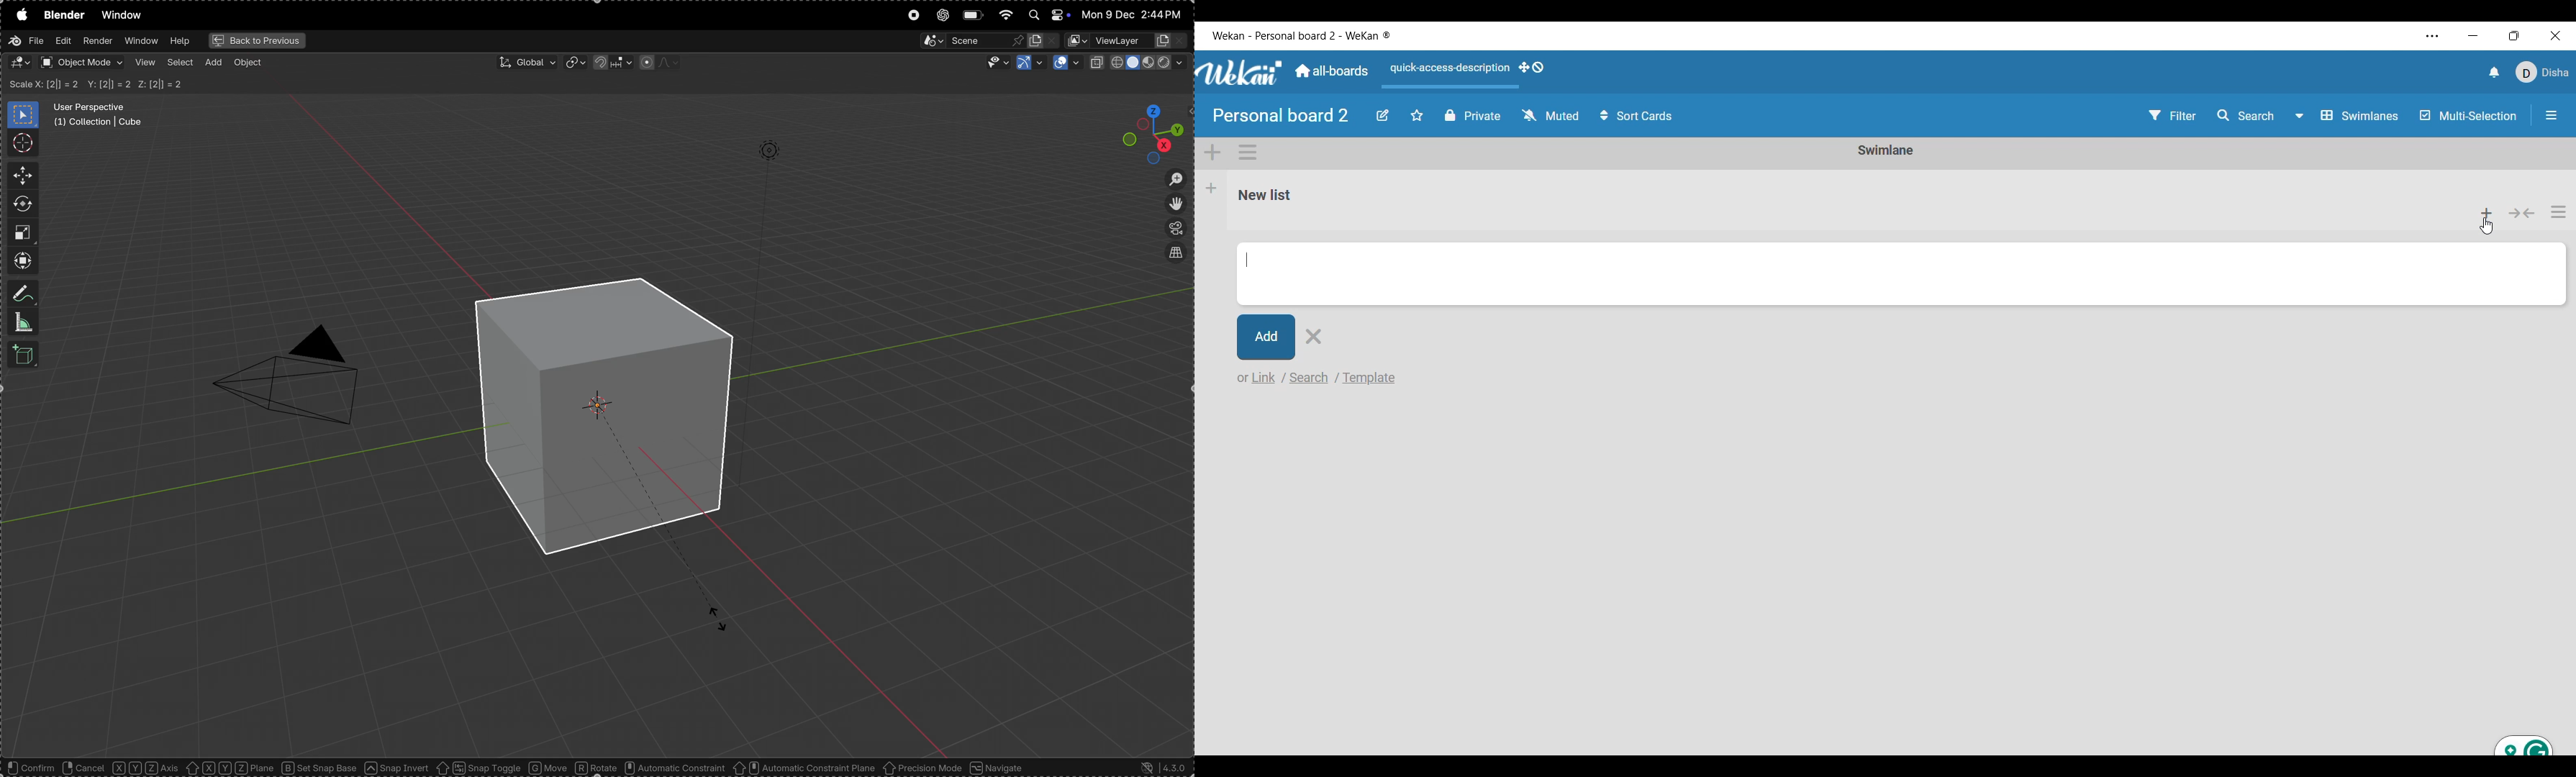 The width and height of the screenshot is (2576, 784). Describe the element at coordinates (1837, 201) in the screenshot. I see `Current list` at that location.